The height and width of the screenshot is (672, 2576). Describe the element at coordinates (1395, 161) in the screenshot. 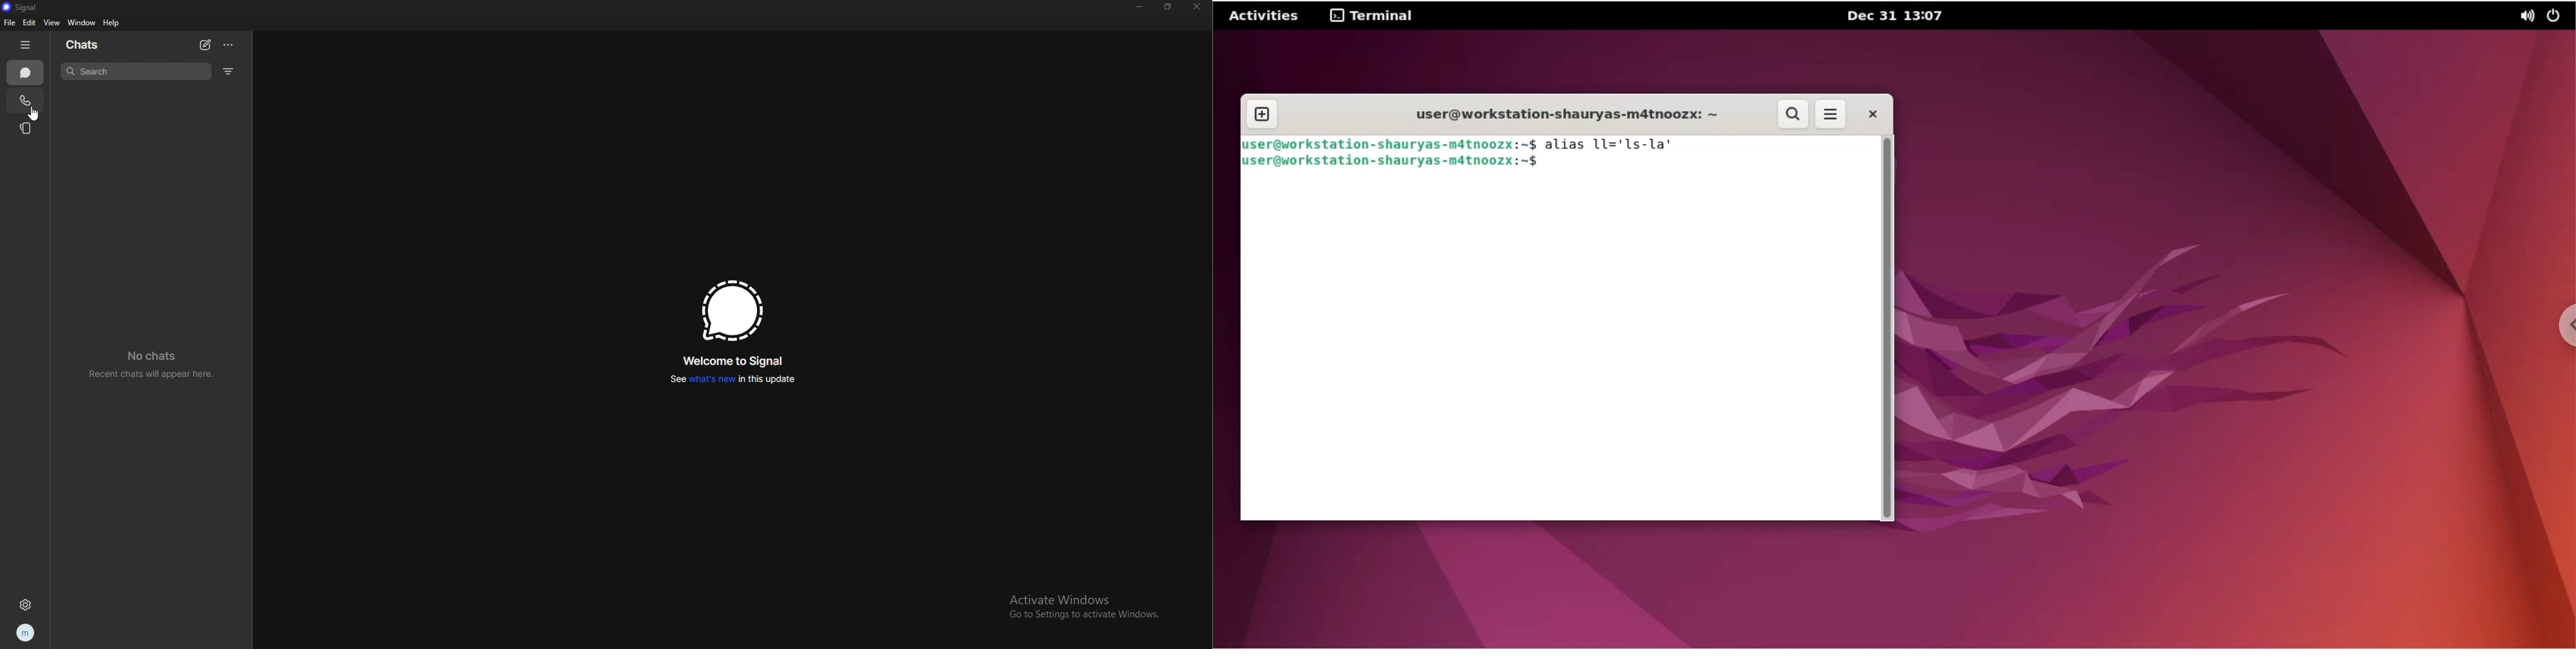

I see `Juser@workstation -shauryas-mdtnoozx:~$` at that location.